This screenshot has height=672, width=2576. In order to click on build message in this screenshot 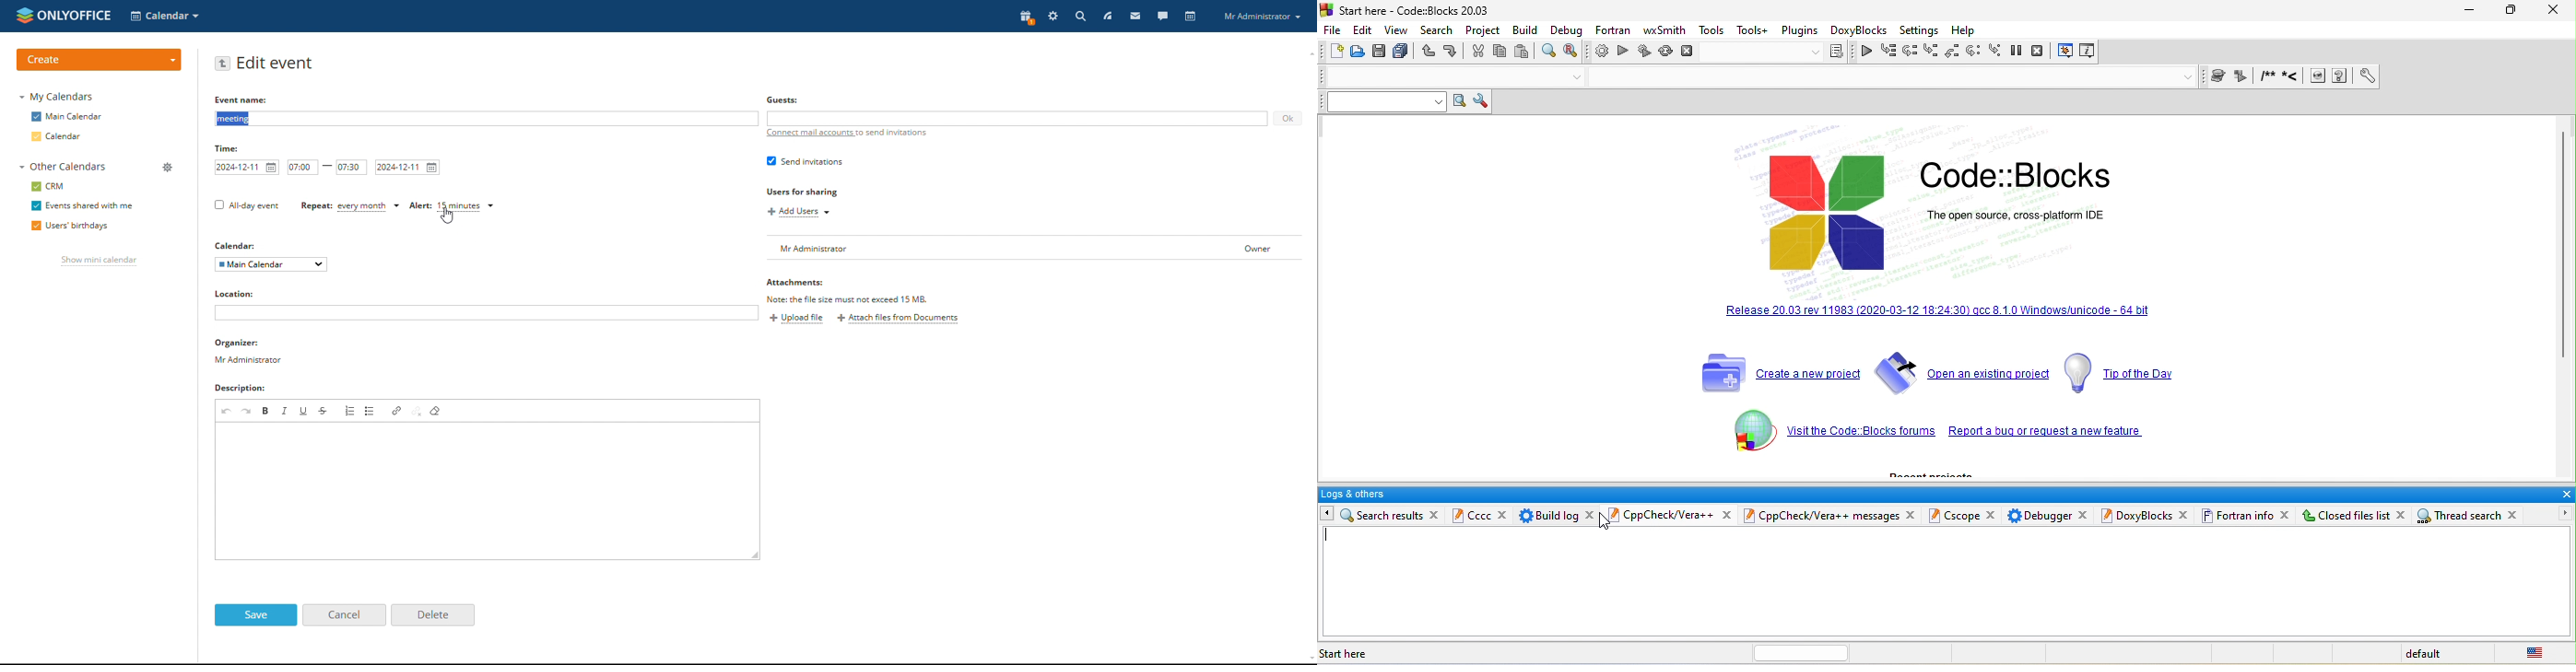, I will do `click(1547, 516)`.